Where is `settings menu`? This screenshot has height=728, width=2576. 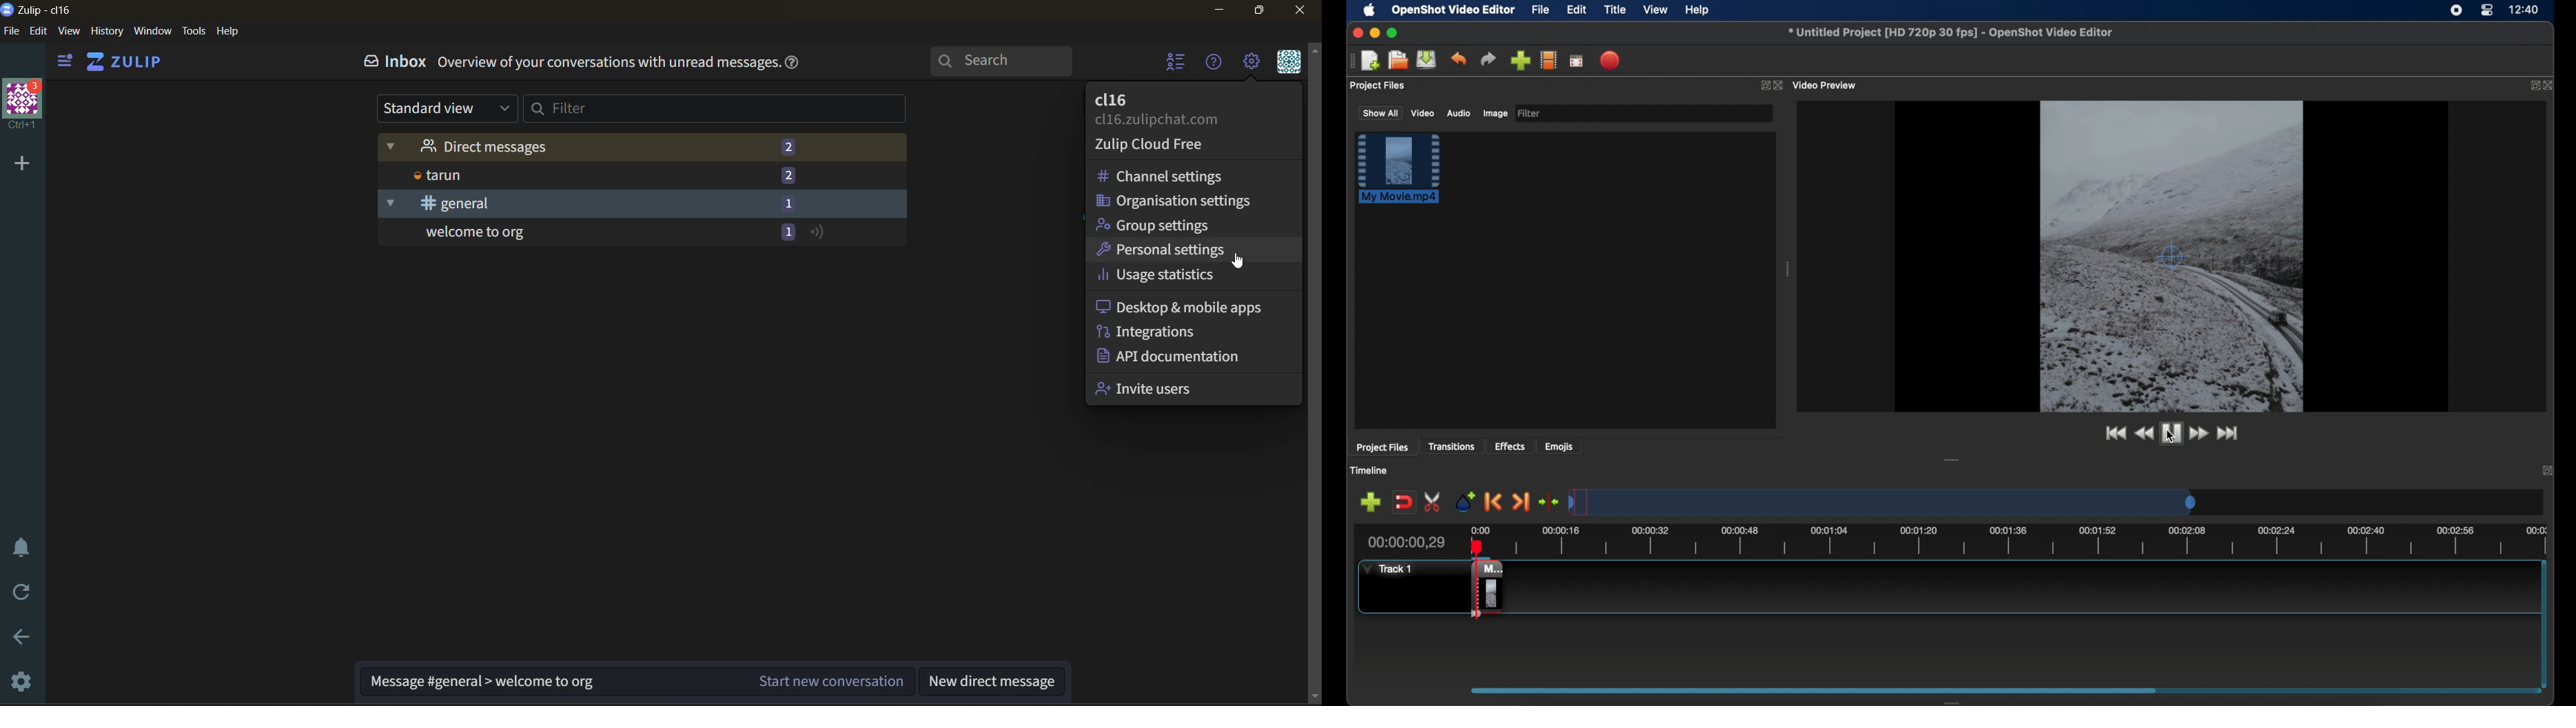 settings menu is located at coordinates (1251, 63).